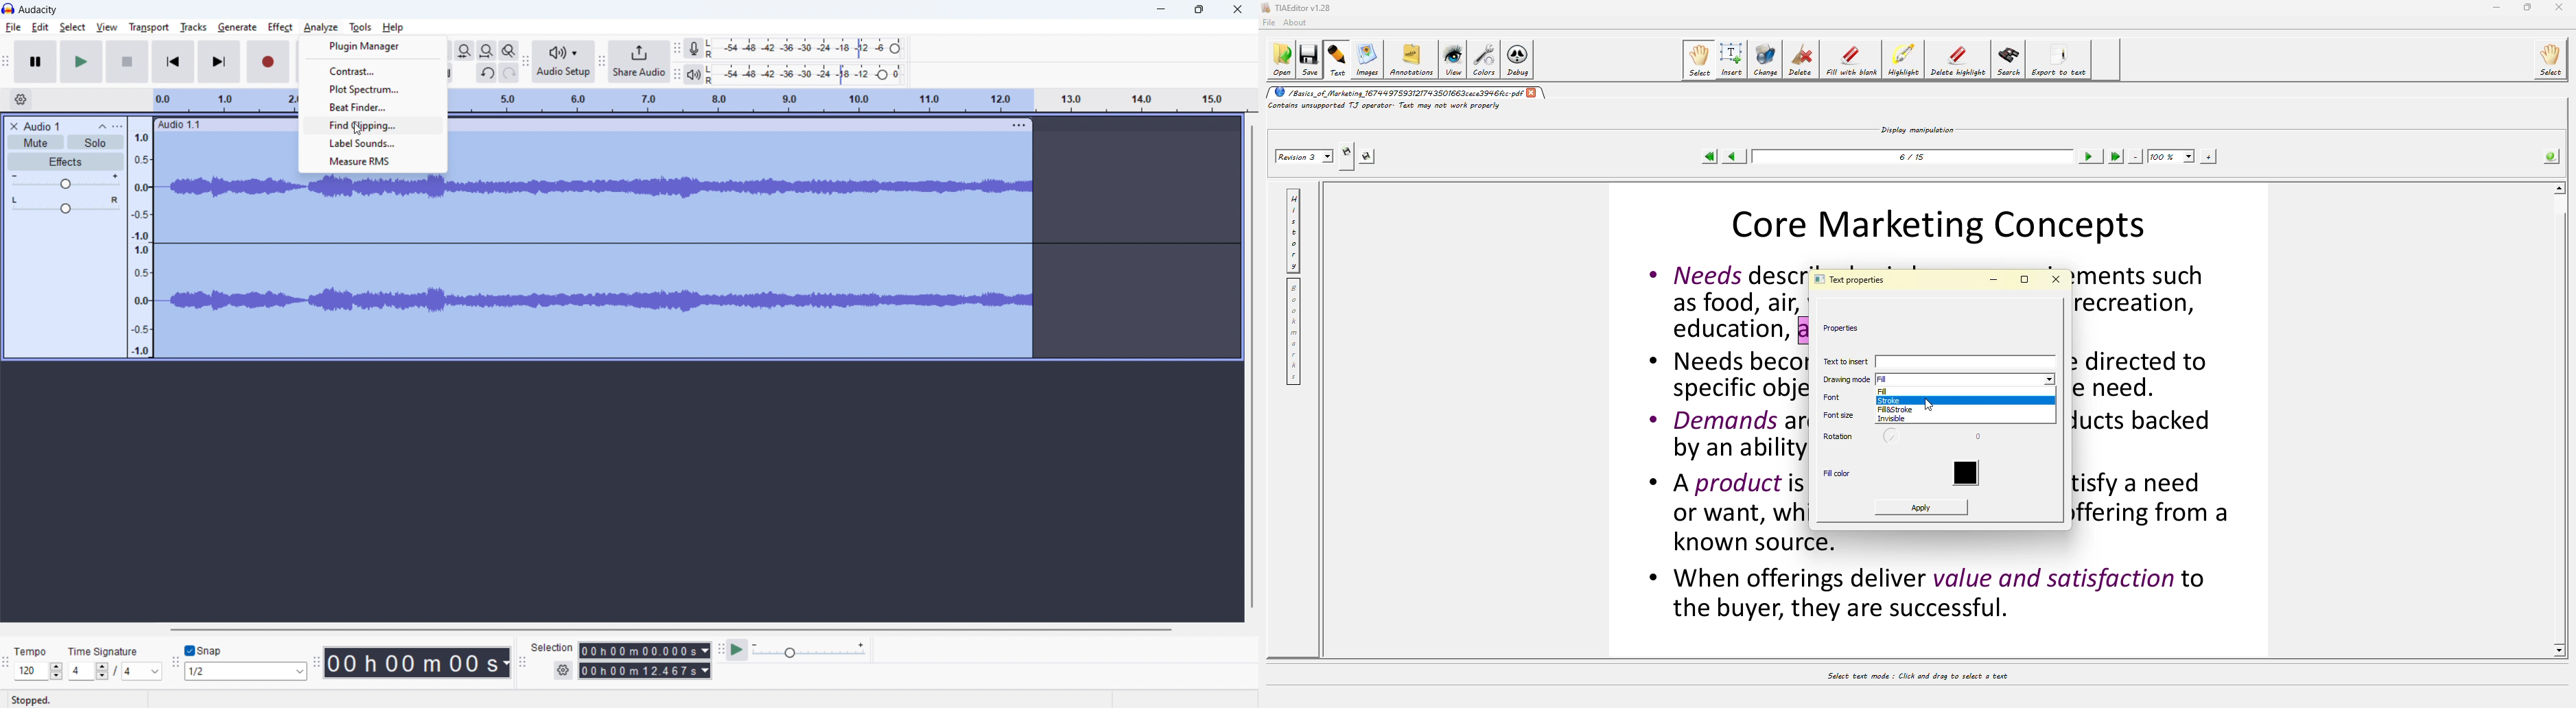 The height and width of the screenshot is (728, 2576). I want to click on effect, so click(281, 28).